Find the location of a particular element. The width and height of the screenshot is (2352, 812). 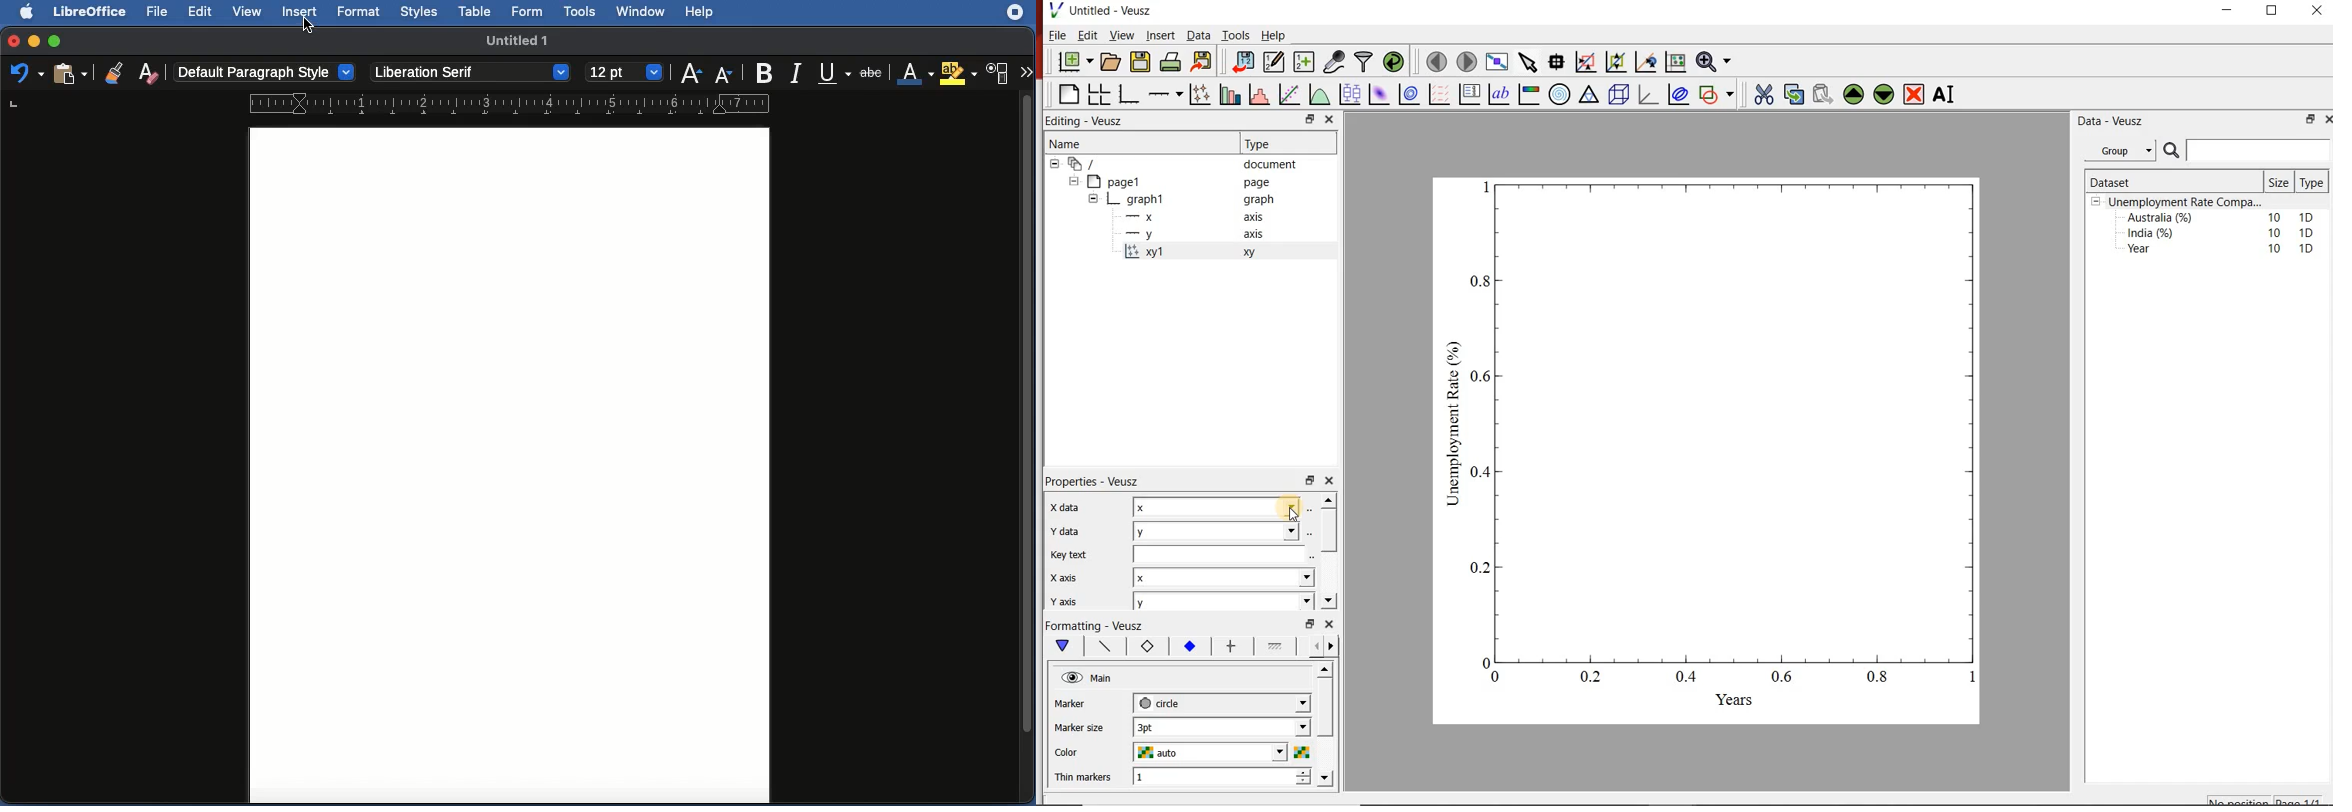

Undo is located at coordinates (28, 73).